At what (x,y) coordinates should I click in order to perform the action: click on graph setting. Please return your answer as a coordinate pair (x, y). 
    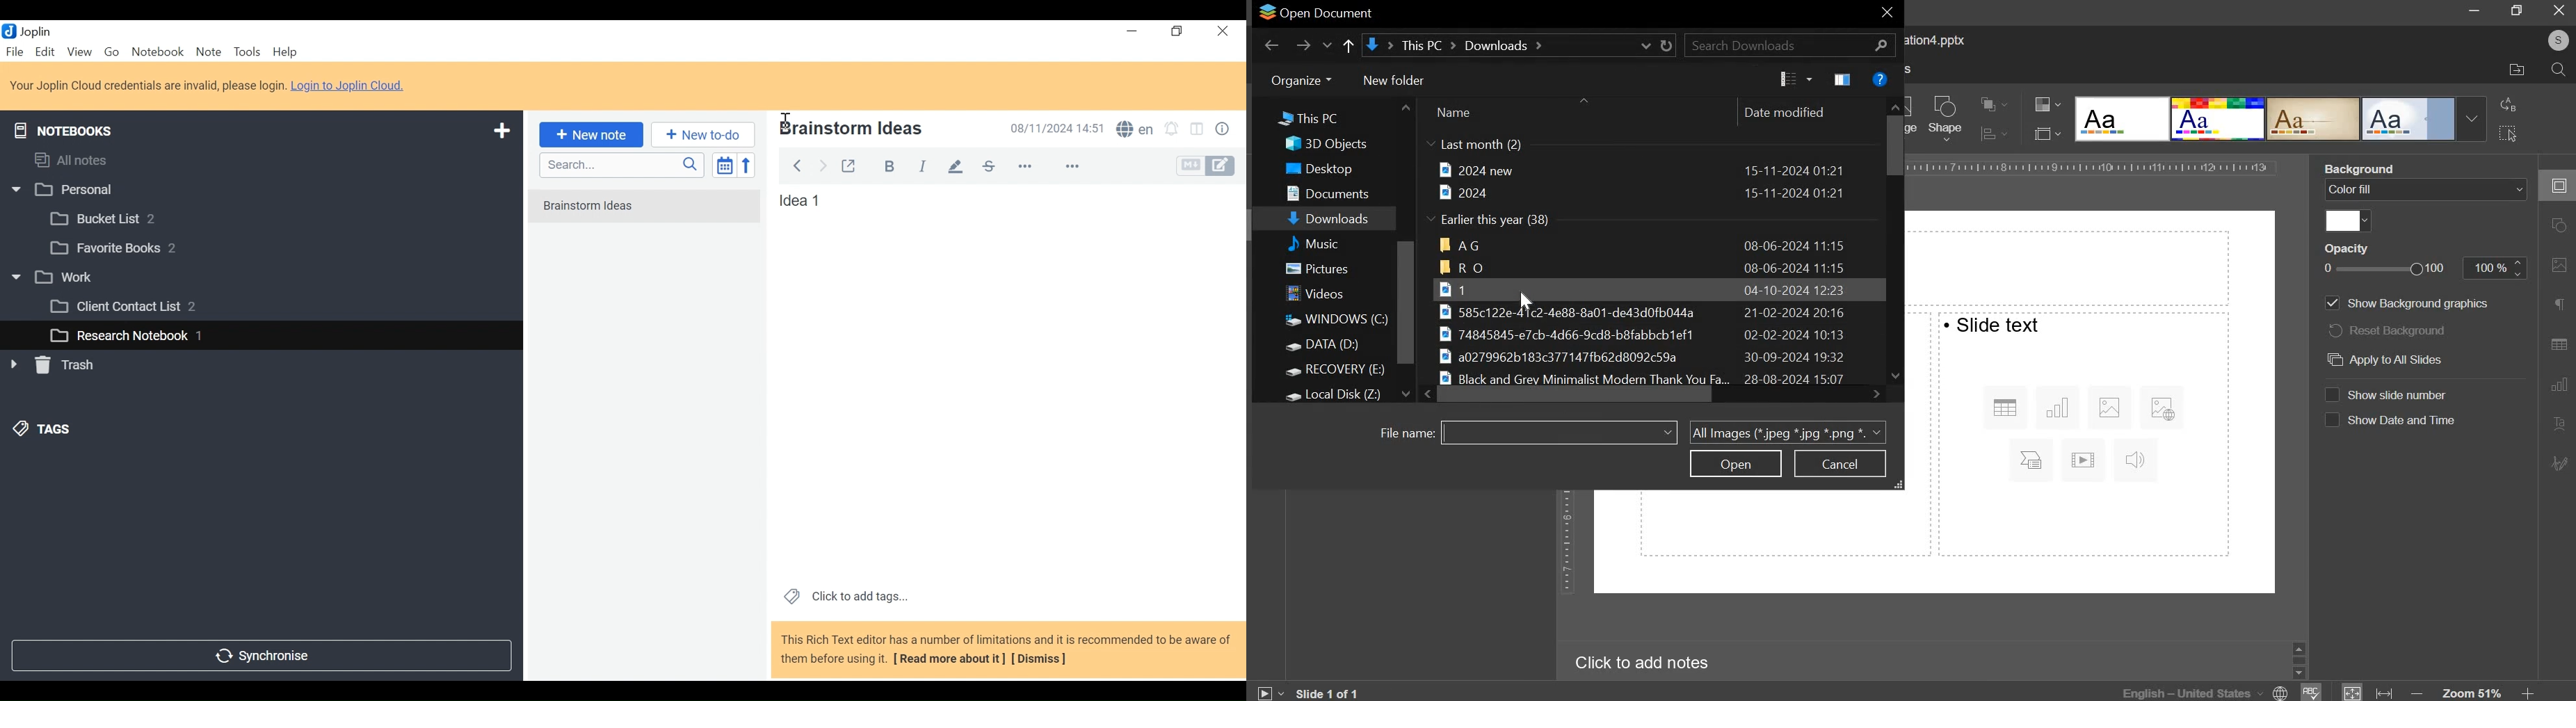
    Looking at the image, I should click on (2557, 383).